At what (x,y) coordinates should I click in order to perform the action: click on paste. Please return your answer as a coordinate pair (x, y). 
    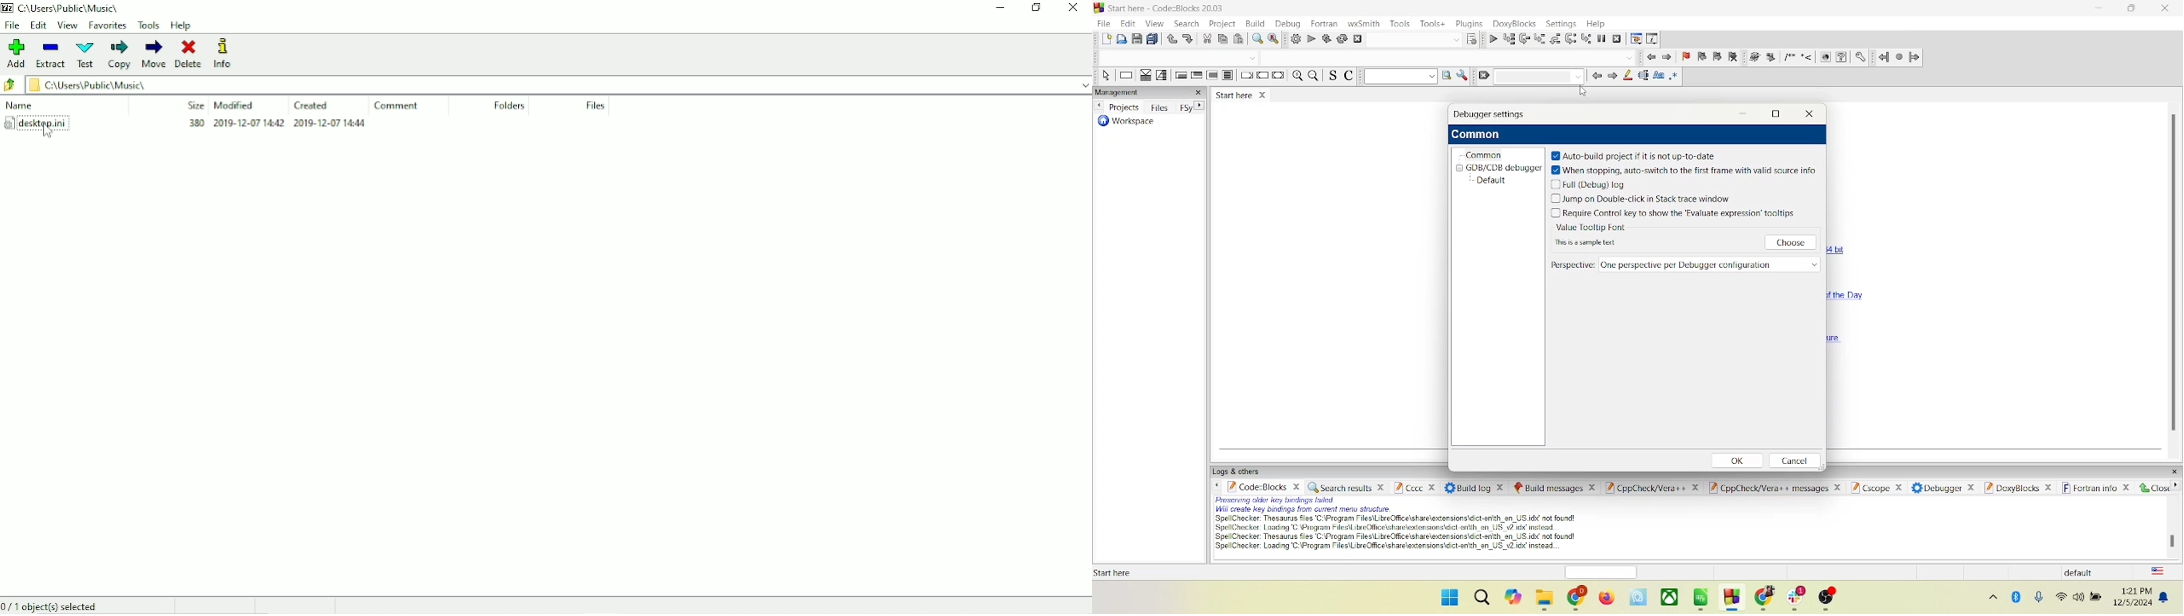
    Looking at the image, I should click on (1238, 38).